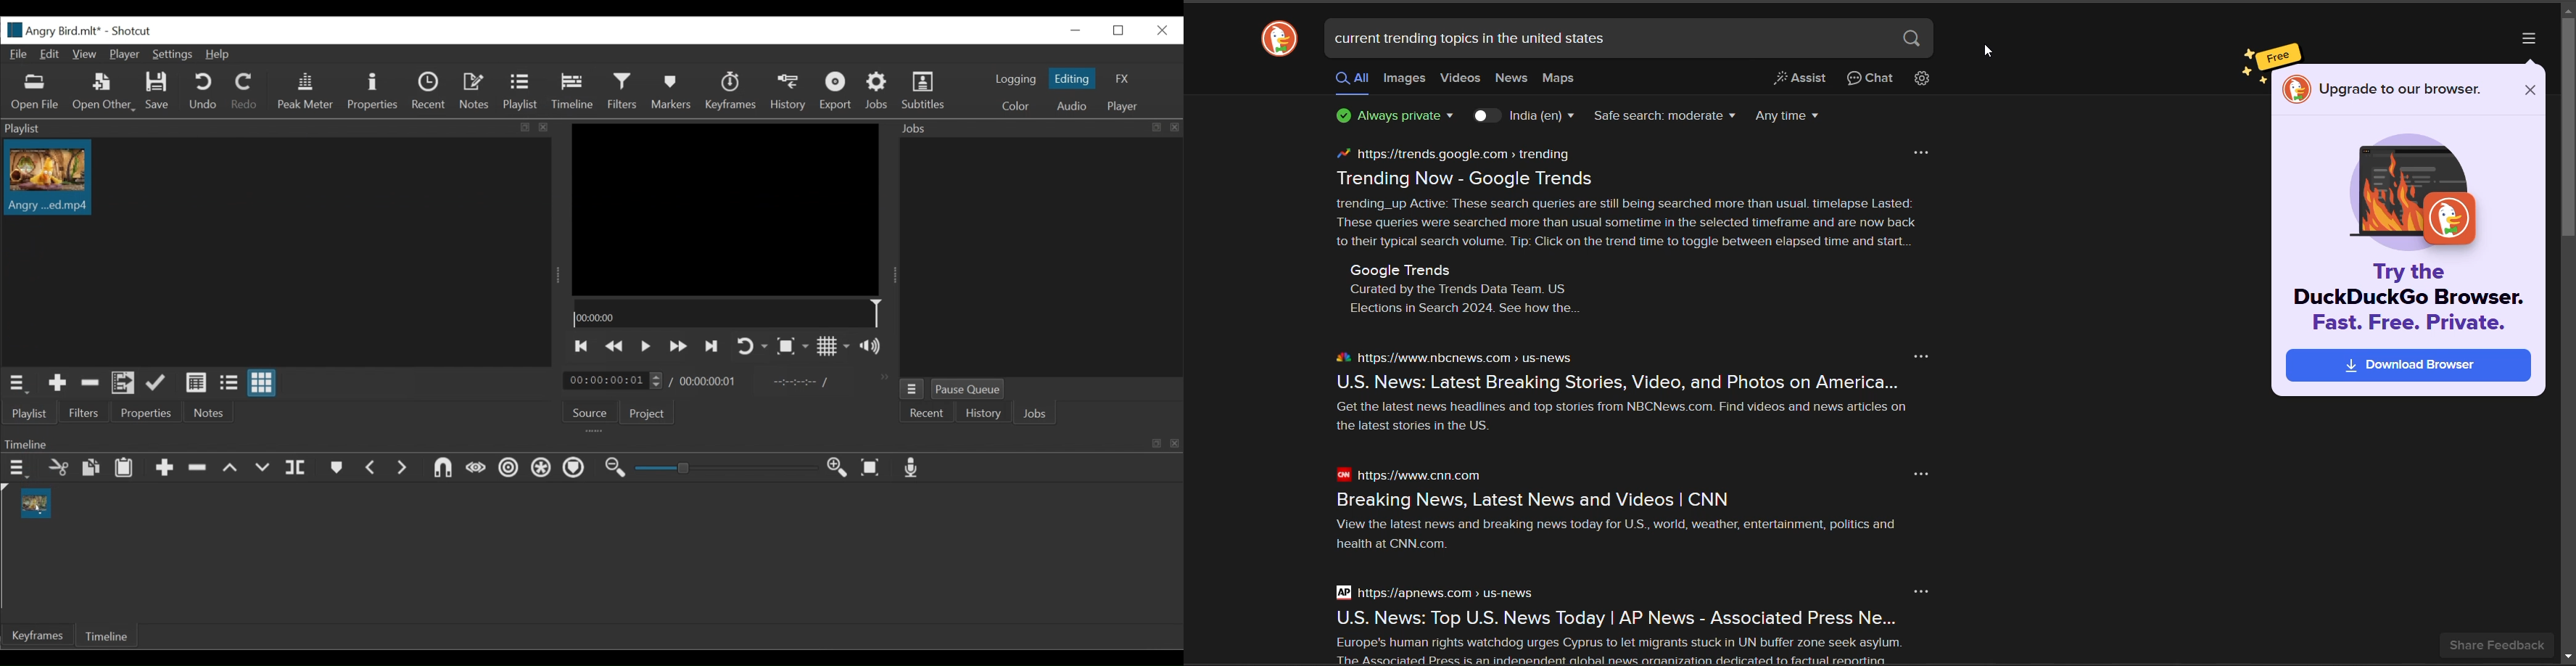 This screenshot has height=672, width=2576. What do you see at coordinates (158, 384) in the screenshot?
I see `Append` at bounding box center [158, 384].